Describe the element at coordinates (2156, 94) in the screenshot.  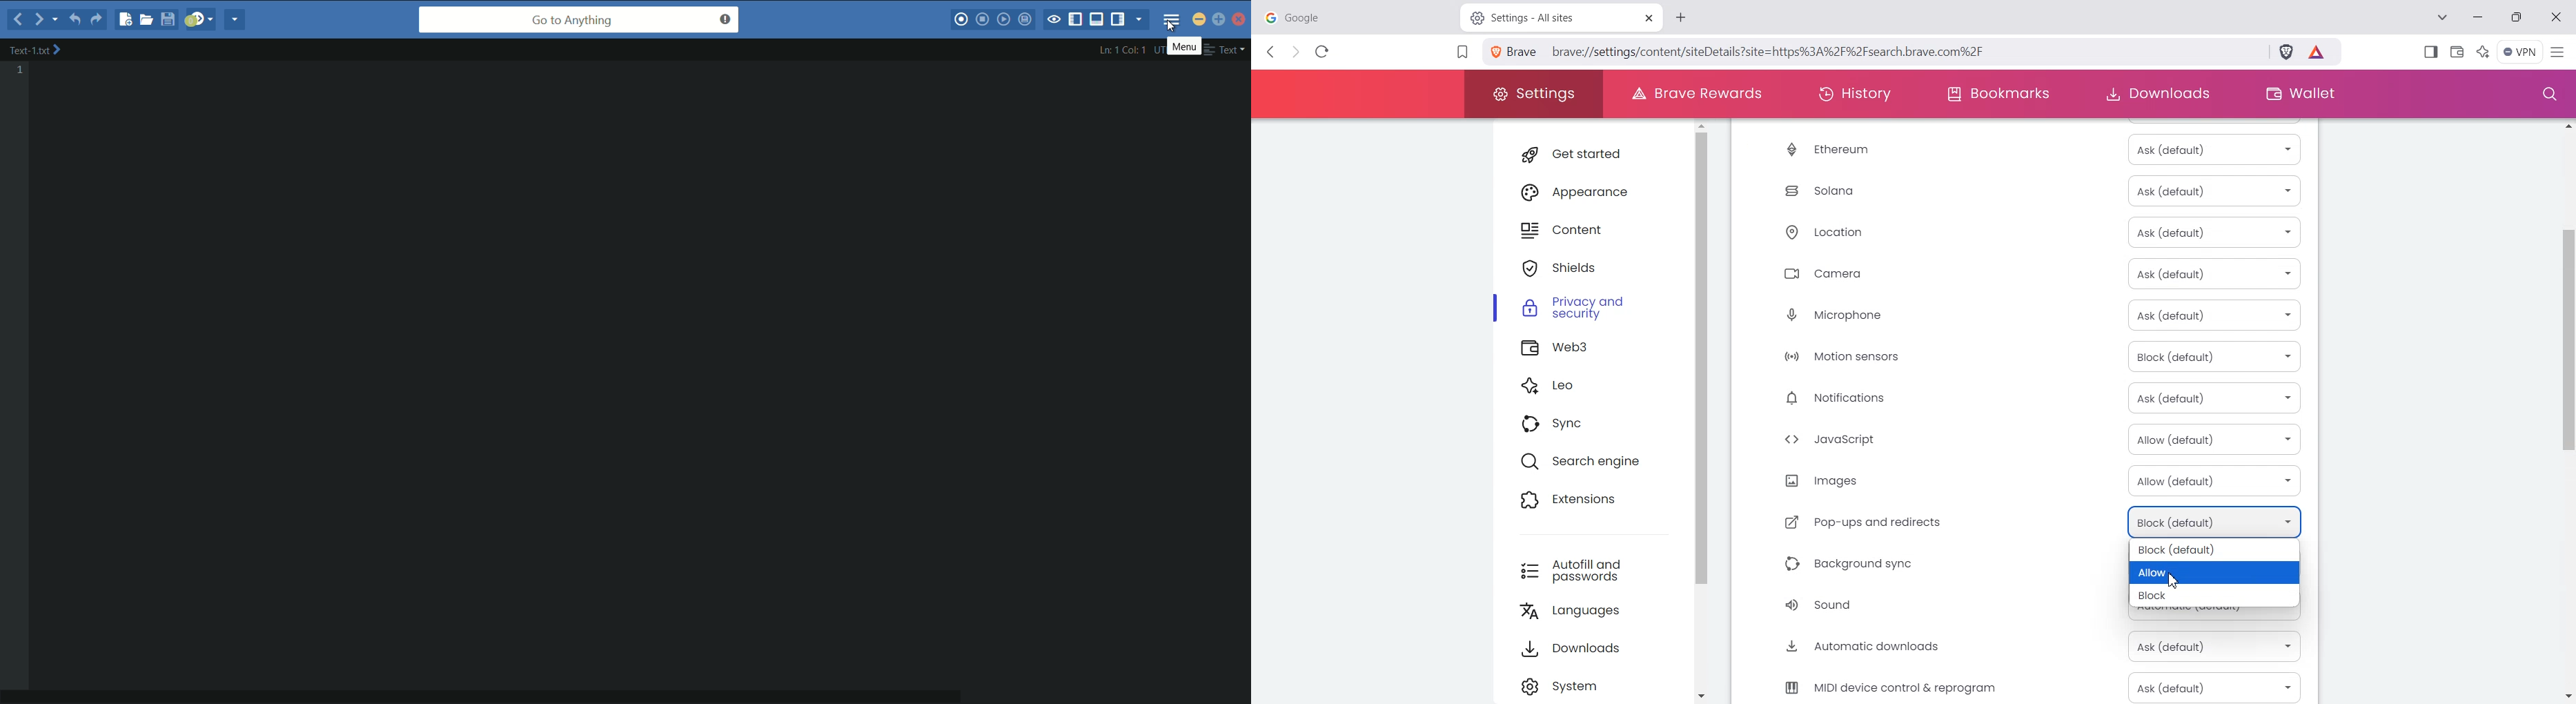
I see `Downloads` at that location.